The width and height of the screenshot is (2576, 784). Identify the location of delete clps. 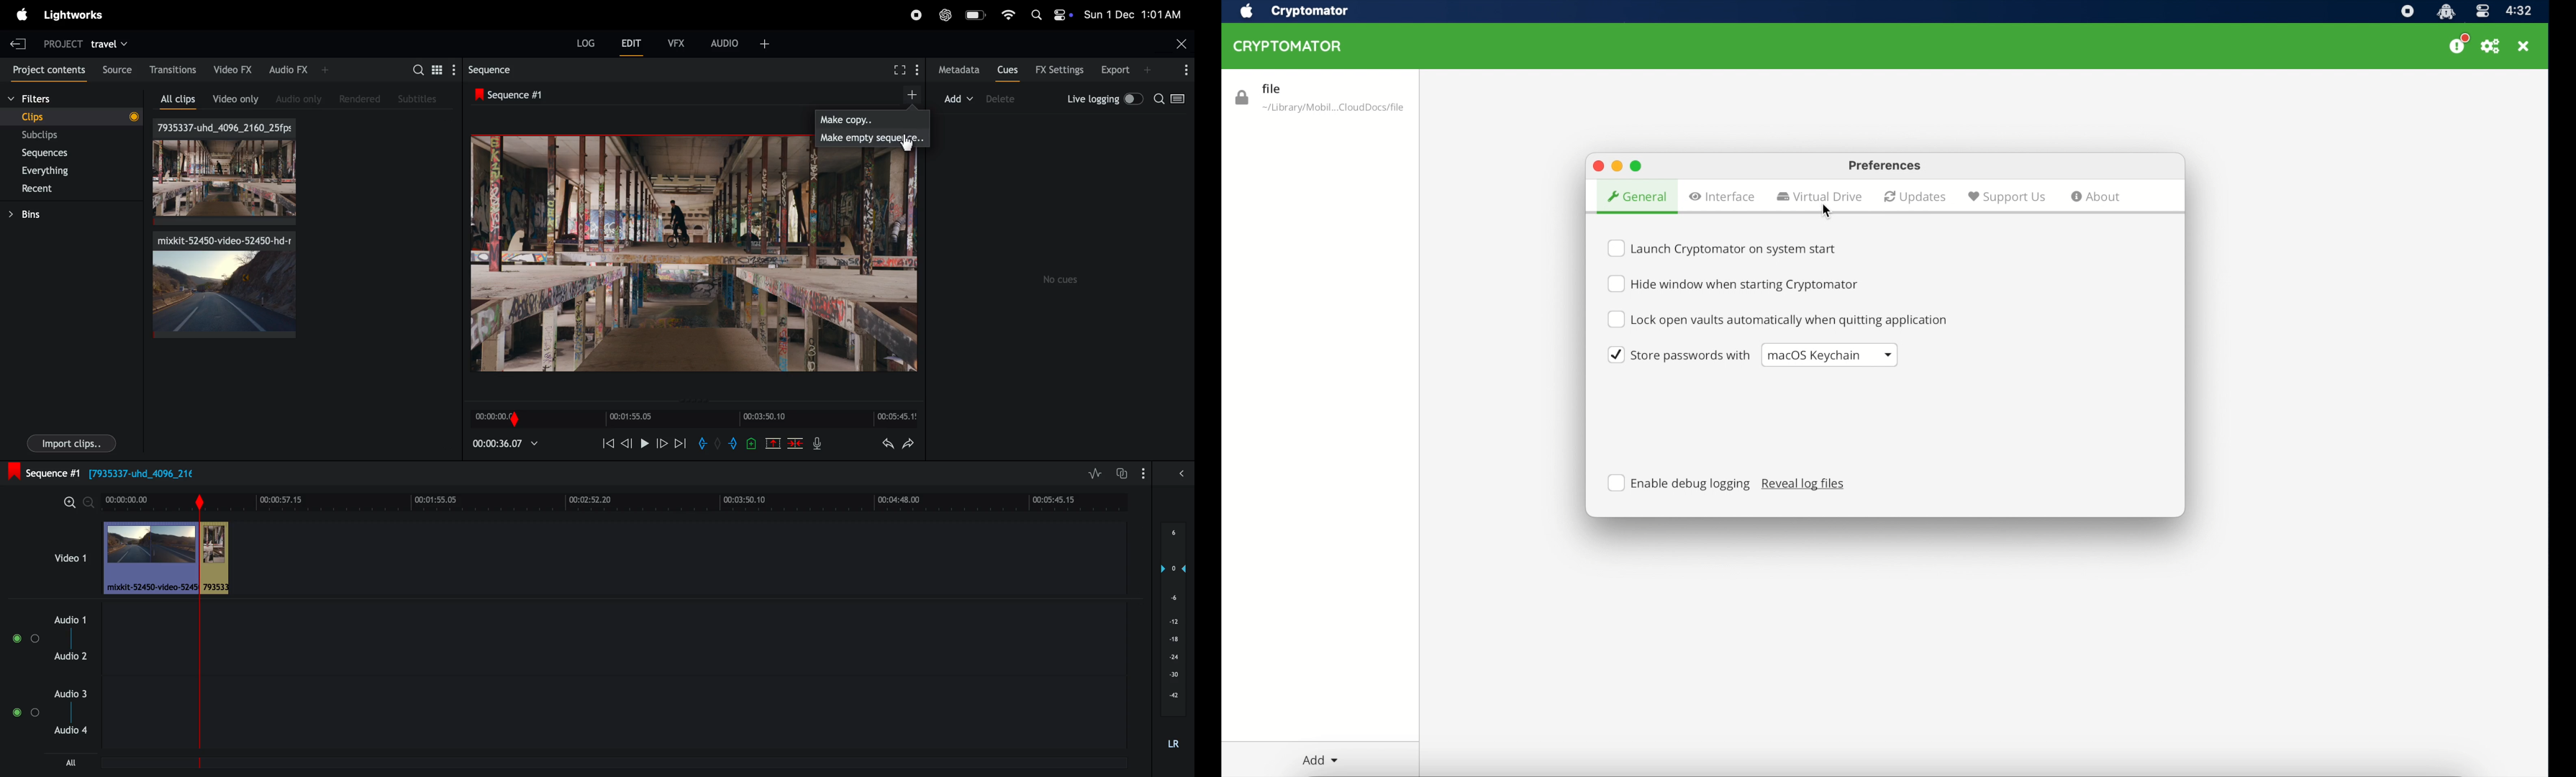
(796, 443).